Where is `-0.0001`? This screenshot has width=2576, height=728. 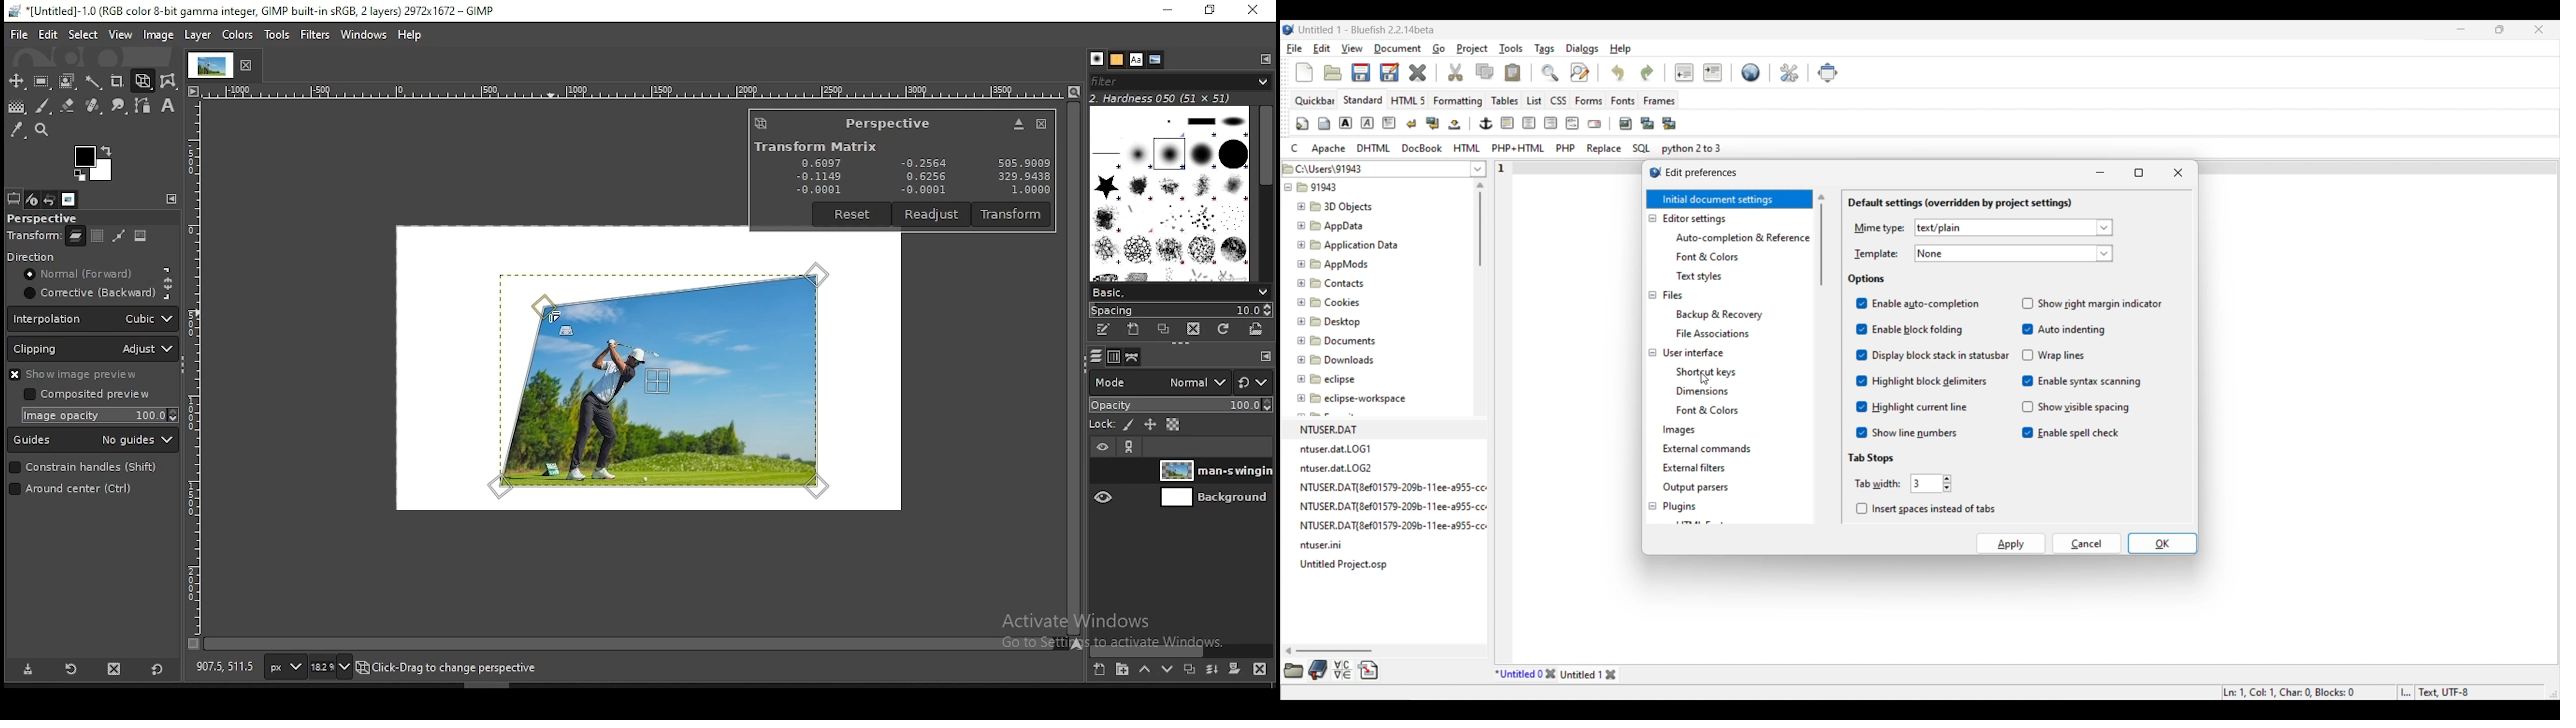 -0.0001 is located at coordinates (920, 190).